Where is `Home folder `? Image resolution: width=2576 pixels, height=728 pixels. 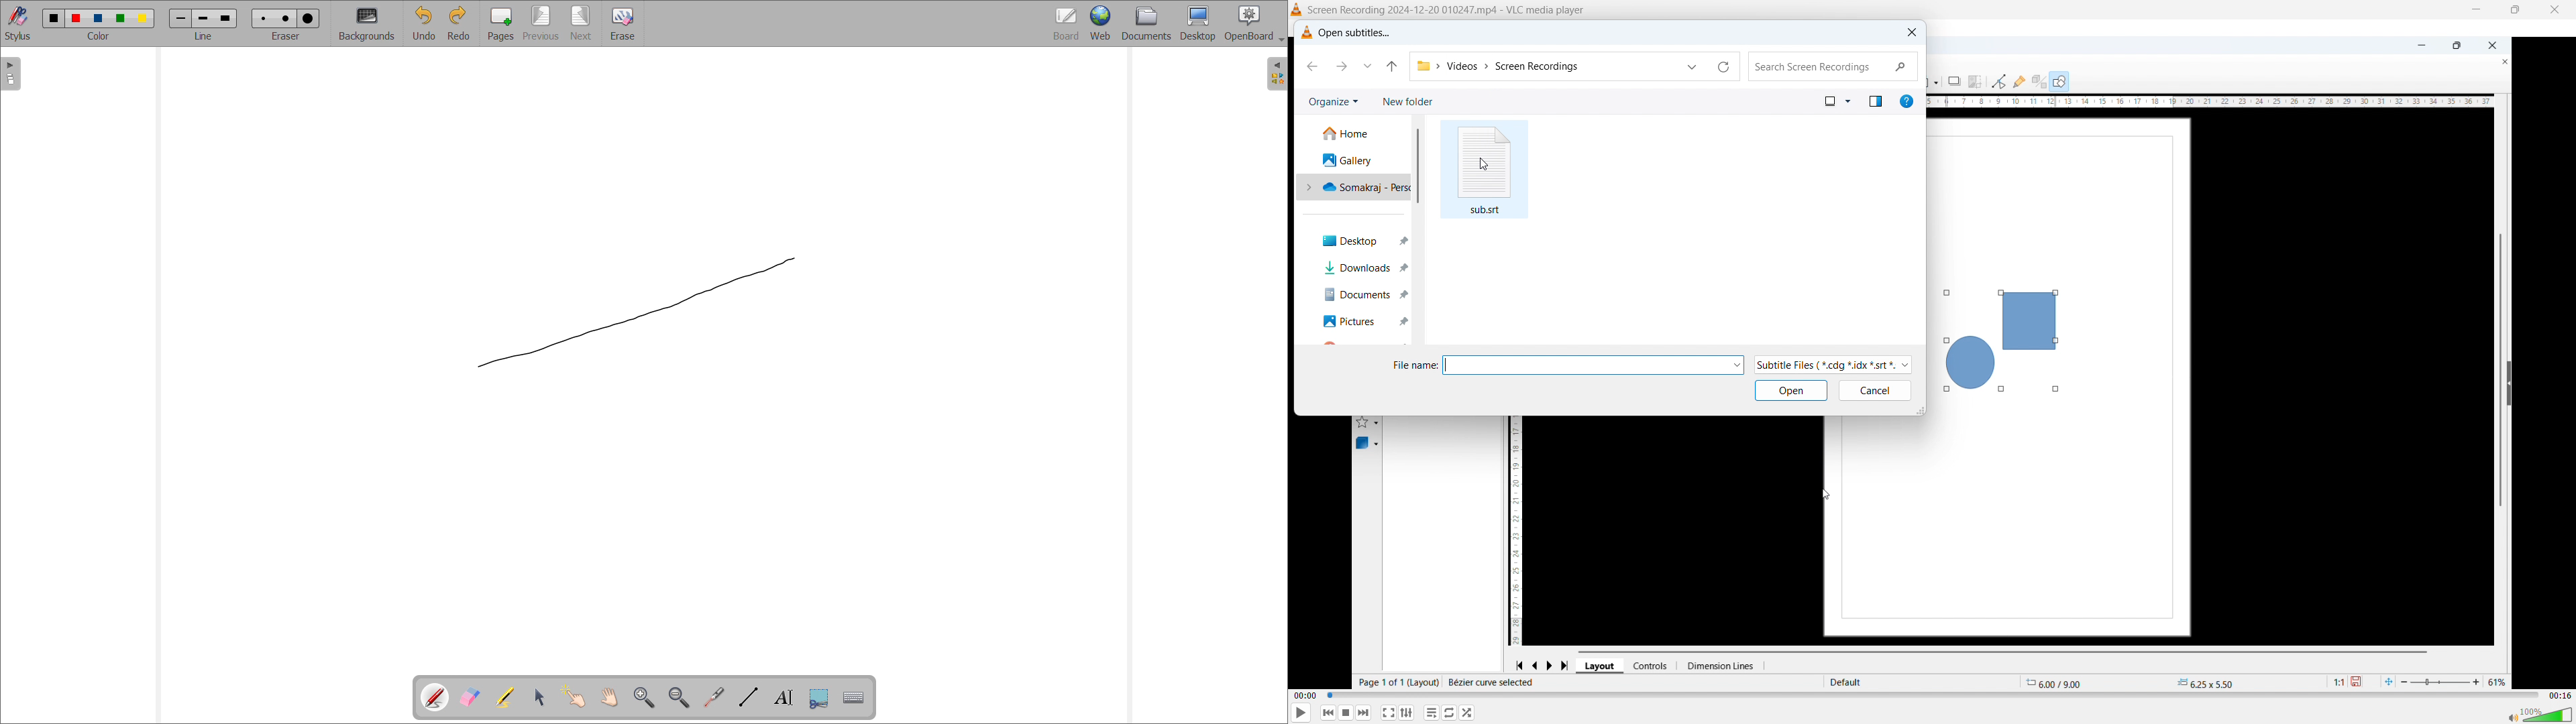 Home folder  is located at coordinates (1348, 134).